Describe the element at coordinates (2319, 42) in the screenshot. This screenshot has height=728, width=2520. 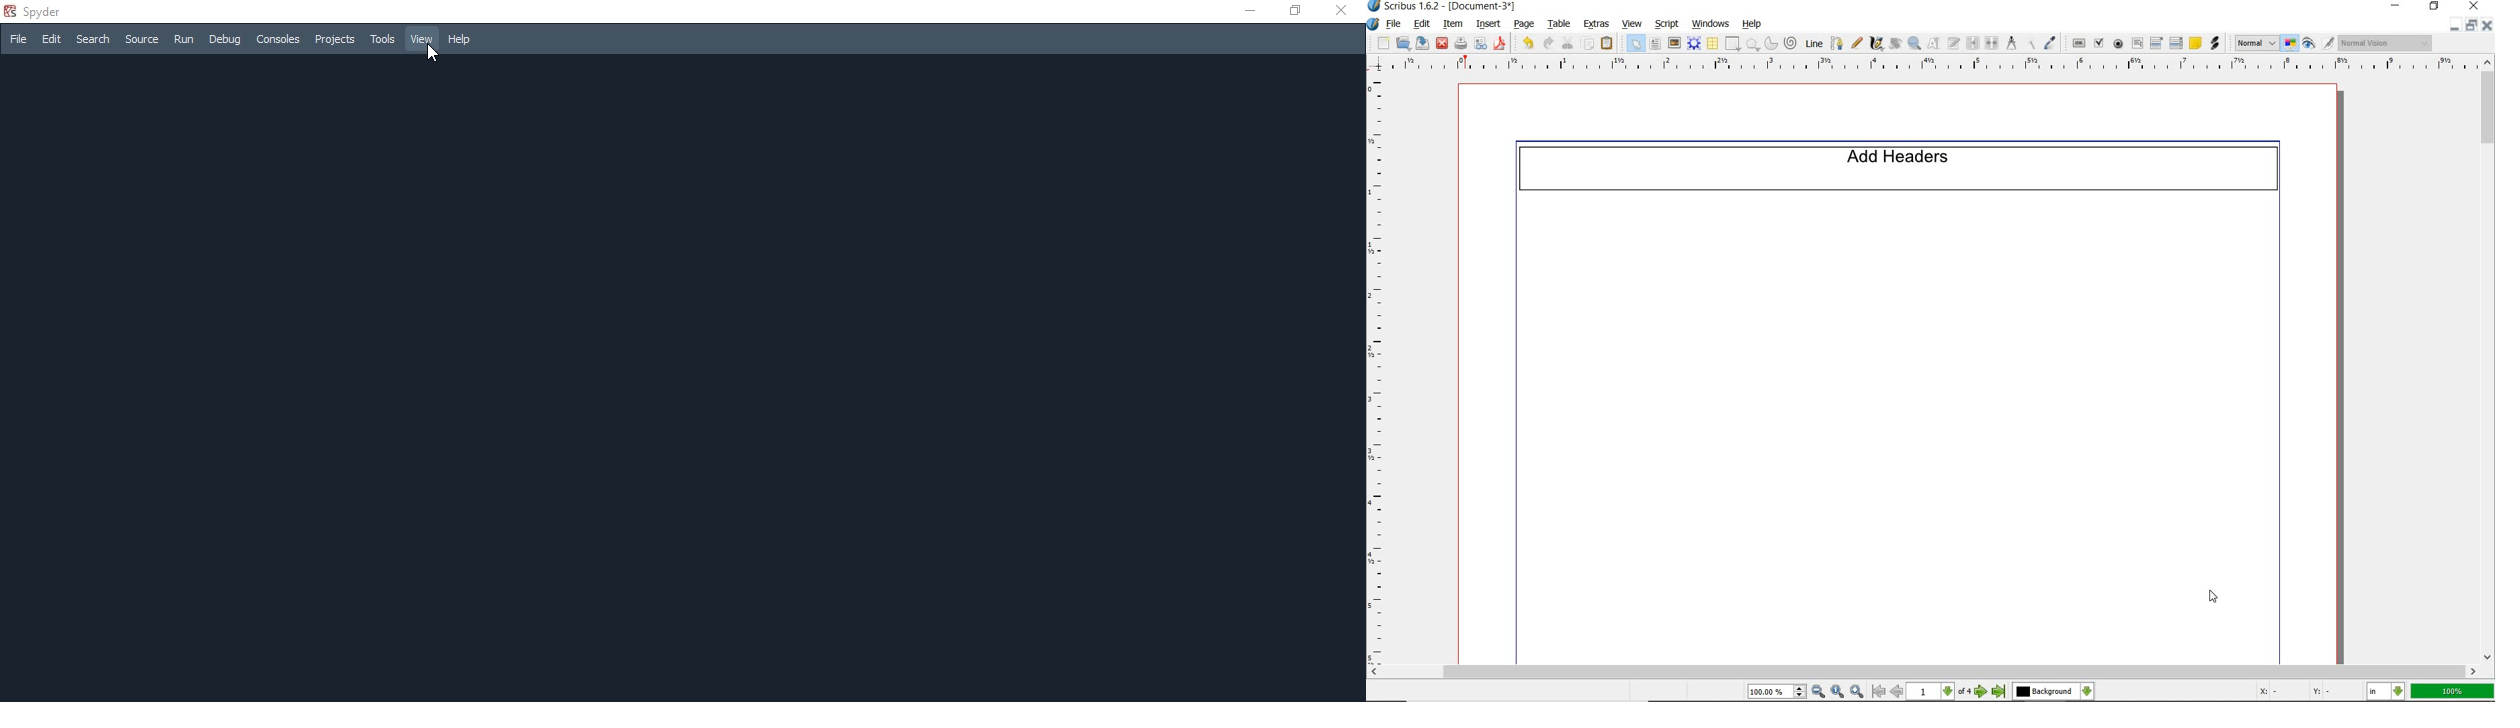
I see `preview mode` at that location.